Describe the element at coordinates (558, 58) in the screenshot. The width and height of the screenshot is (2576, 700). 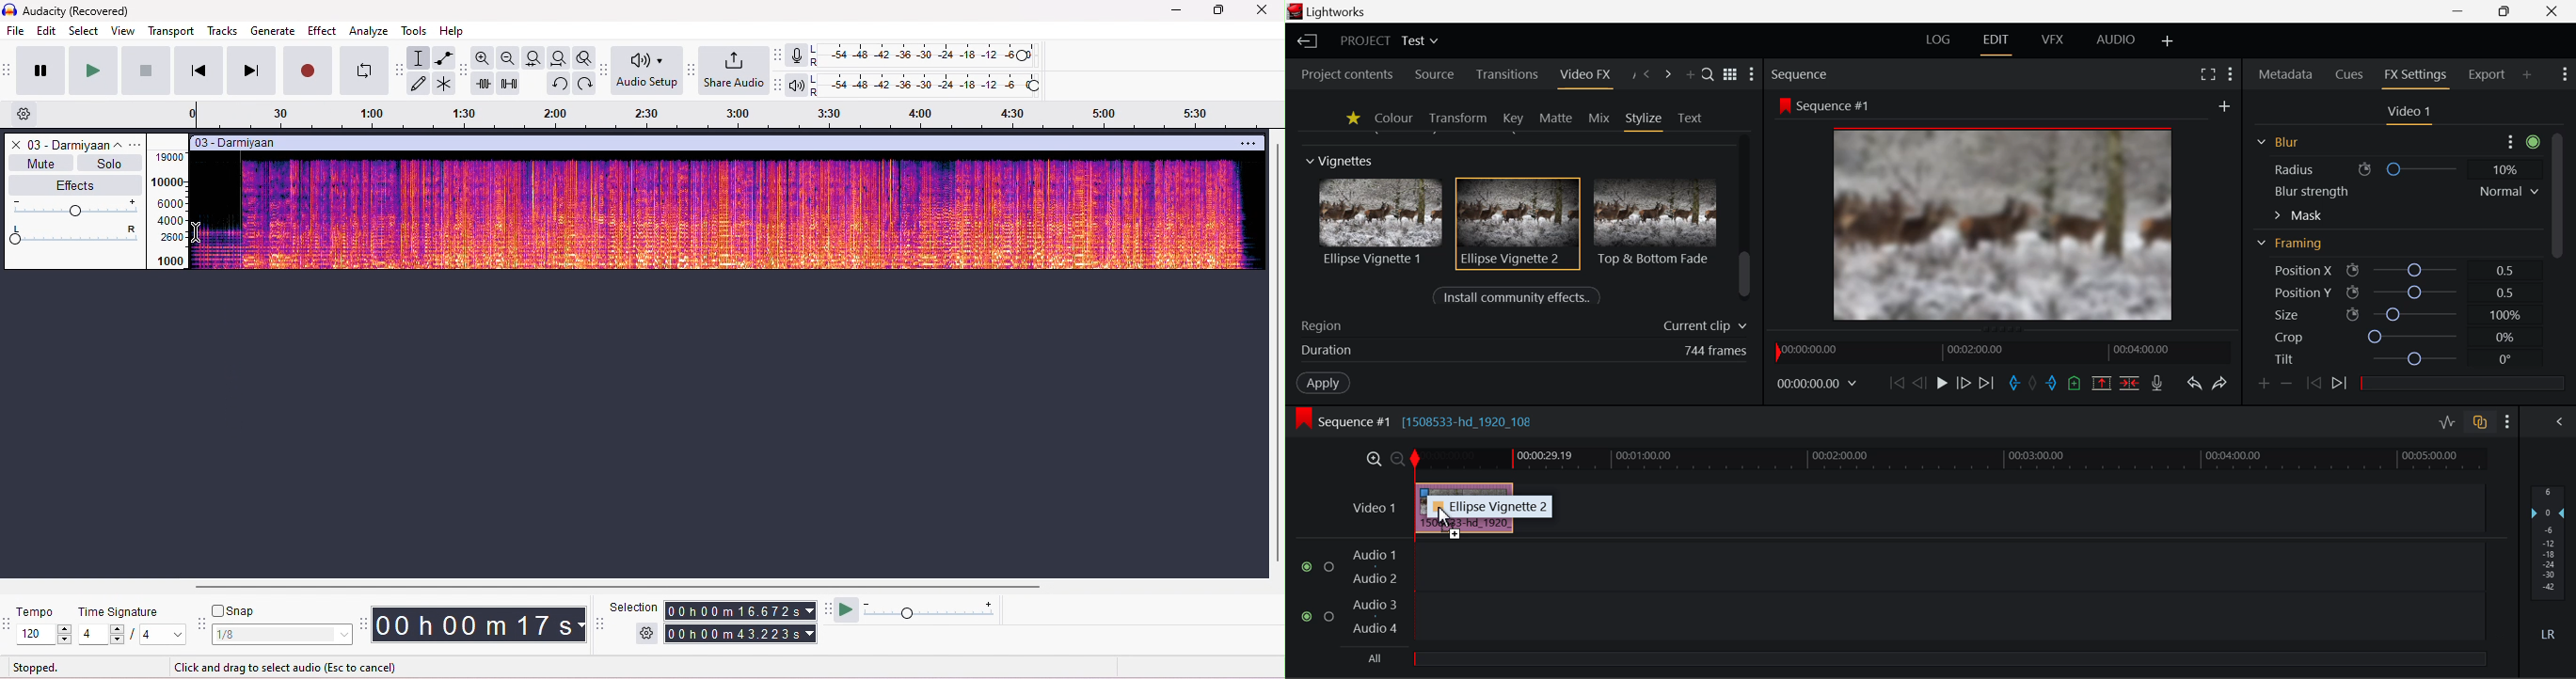
I see `fit project to width` at that location.